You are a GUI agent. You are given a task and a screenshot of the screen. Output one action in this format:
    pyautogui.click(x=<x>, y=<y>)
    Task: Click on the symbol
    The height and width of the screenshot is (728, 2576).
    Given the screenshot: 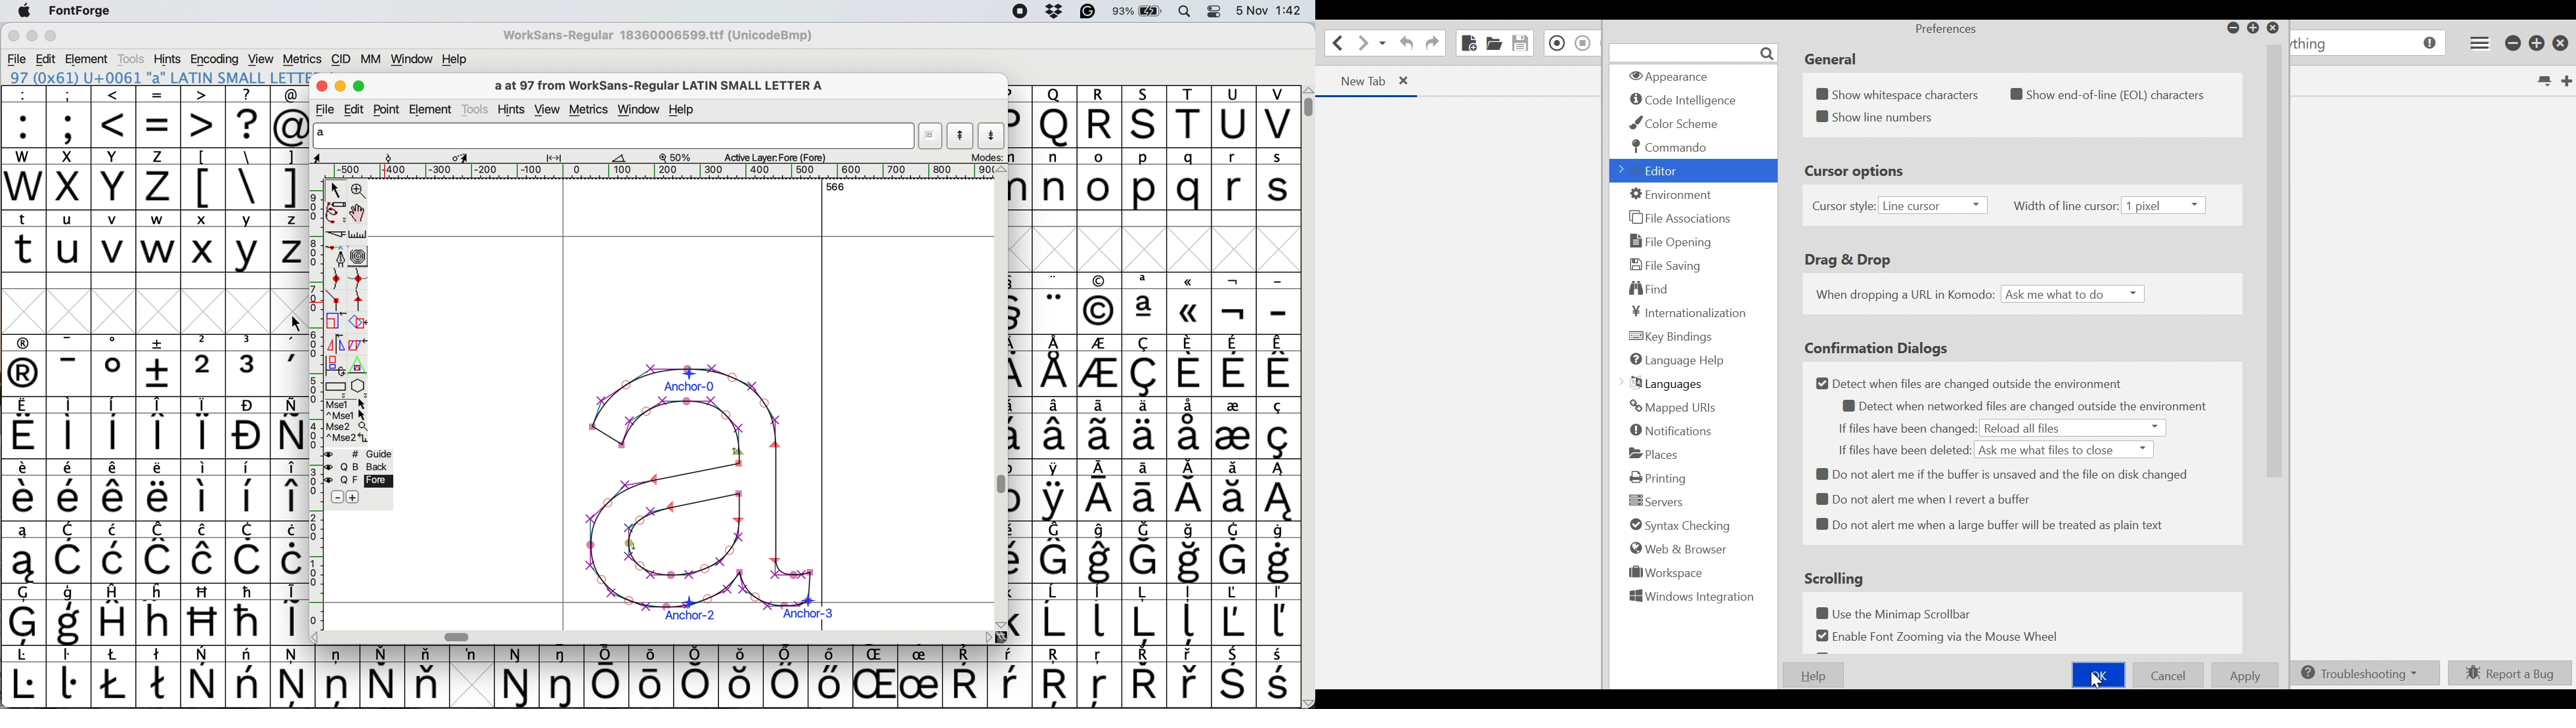 What is the action you would take?
    pyautogui.click(x=22, y=553)
    